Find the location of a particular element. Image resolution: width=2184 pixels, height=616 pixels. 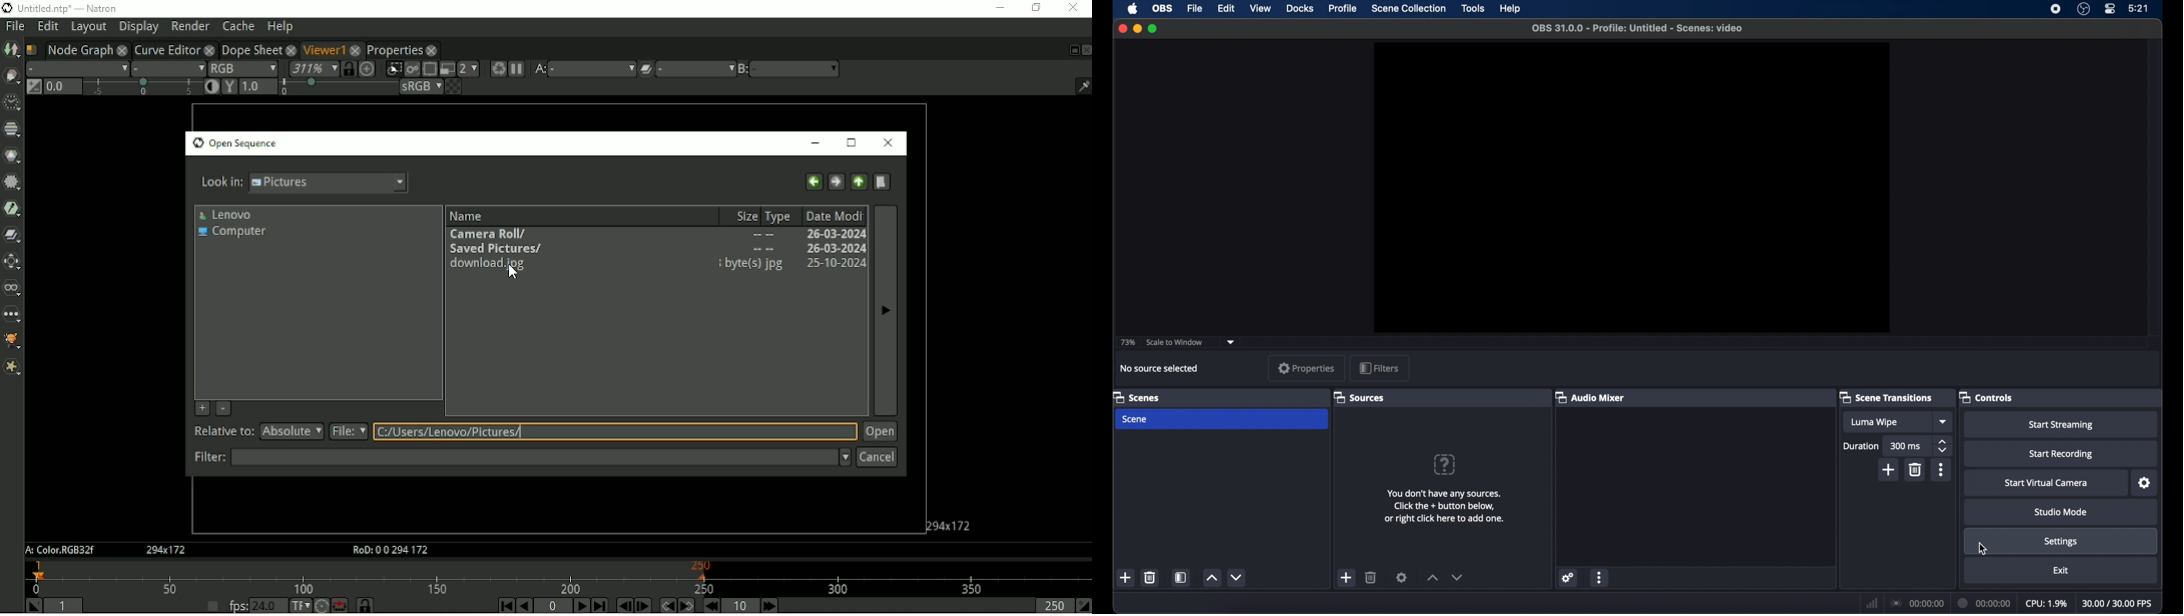

controls is located at coordinates (1986, 397).